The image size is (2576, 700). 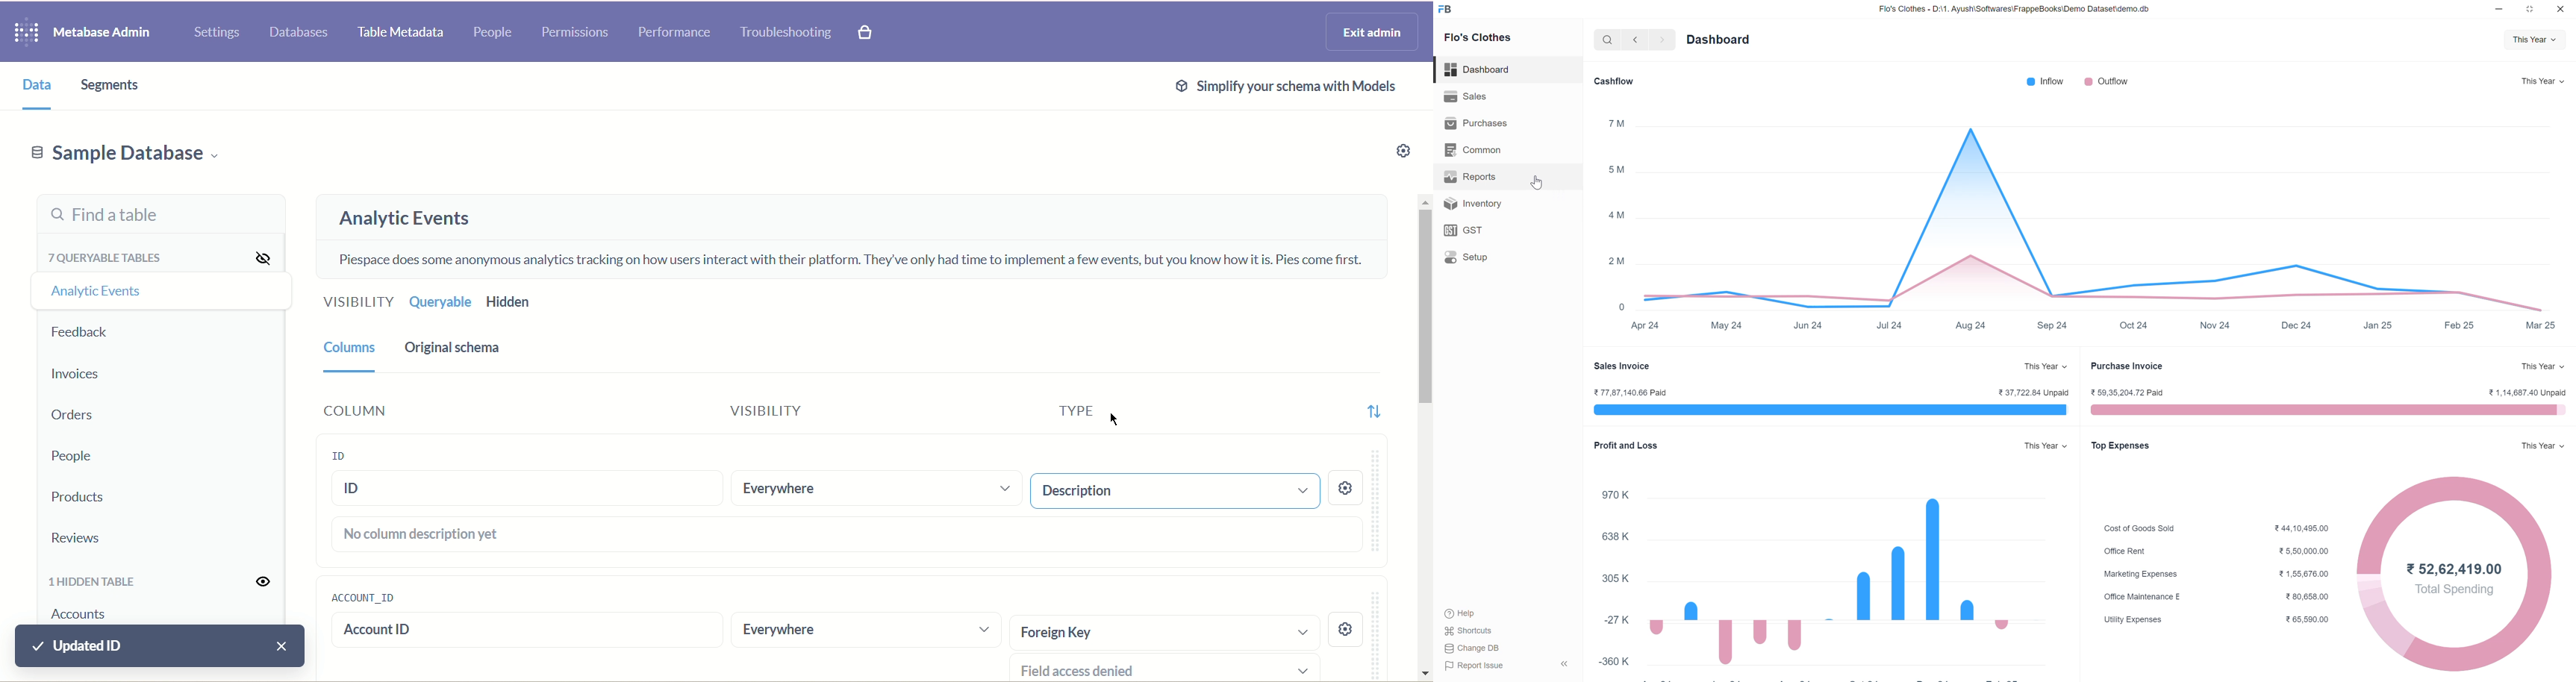 What do you see at coordinates (352, 354) in the screenshot?
I see `column` at bounding box center [352, 354].